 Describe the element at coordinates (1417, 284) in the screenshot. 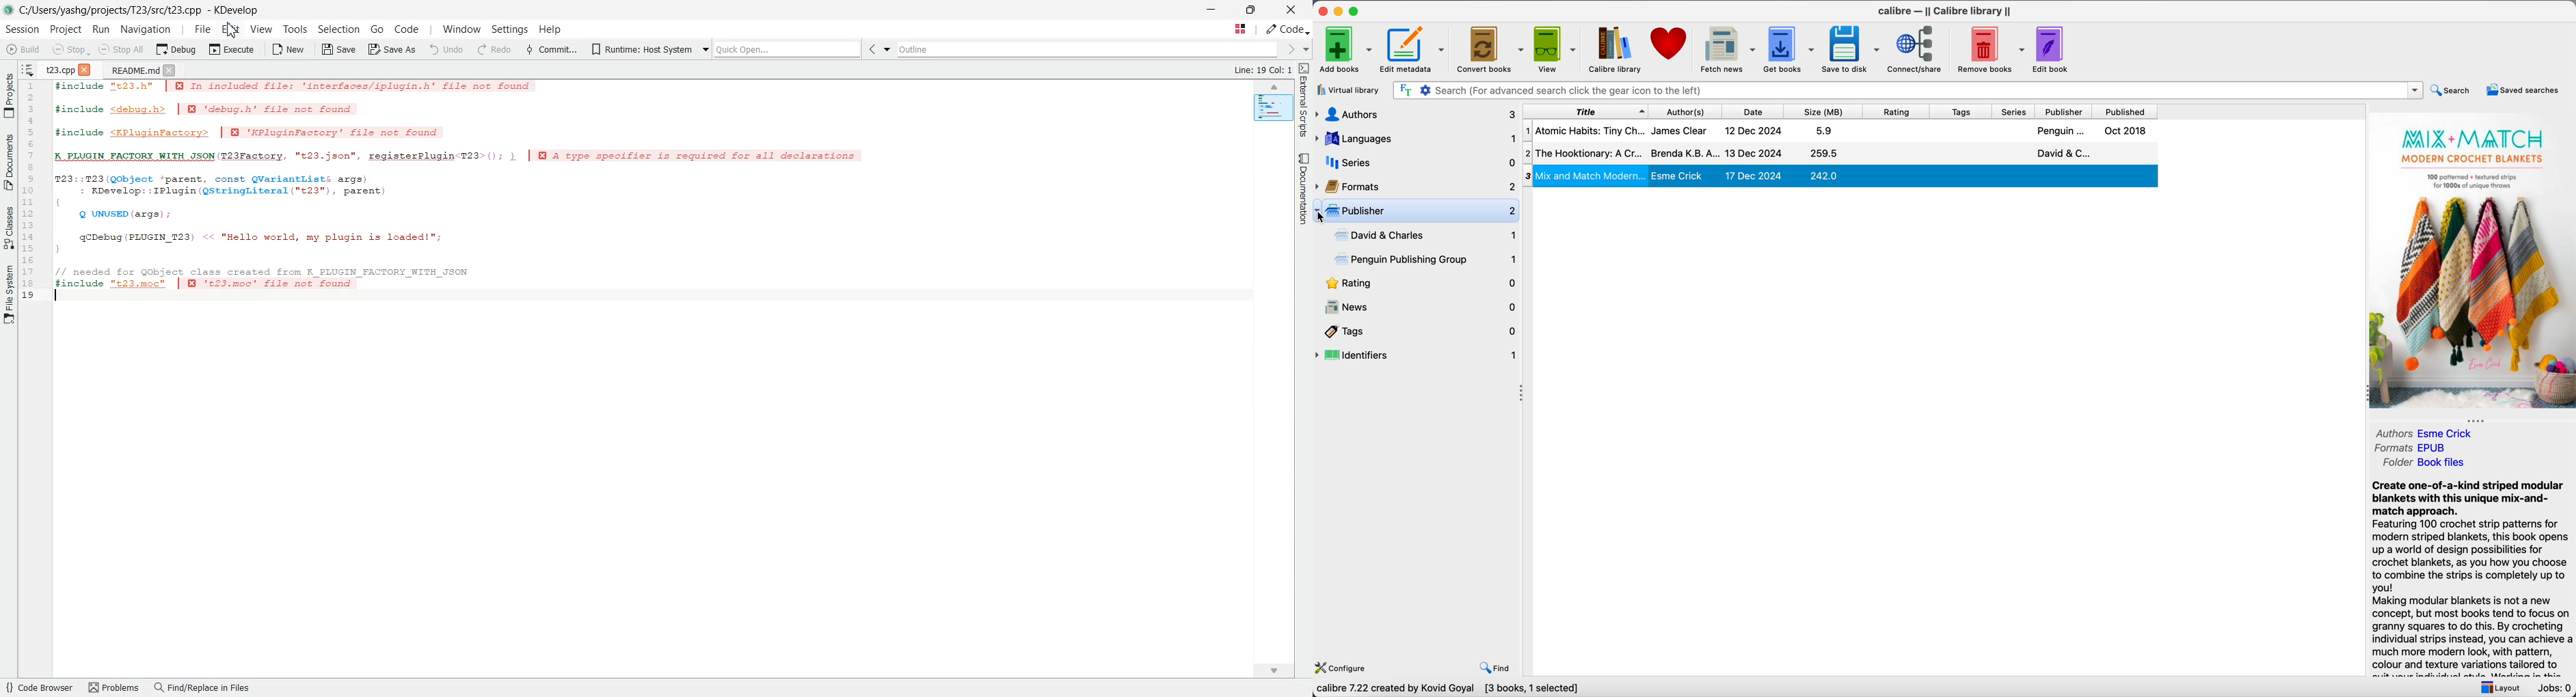

I see `rating` at that location.